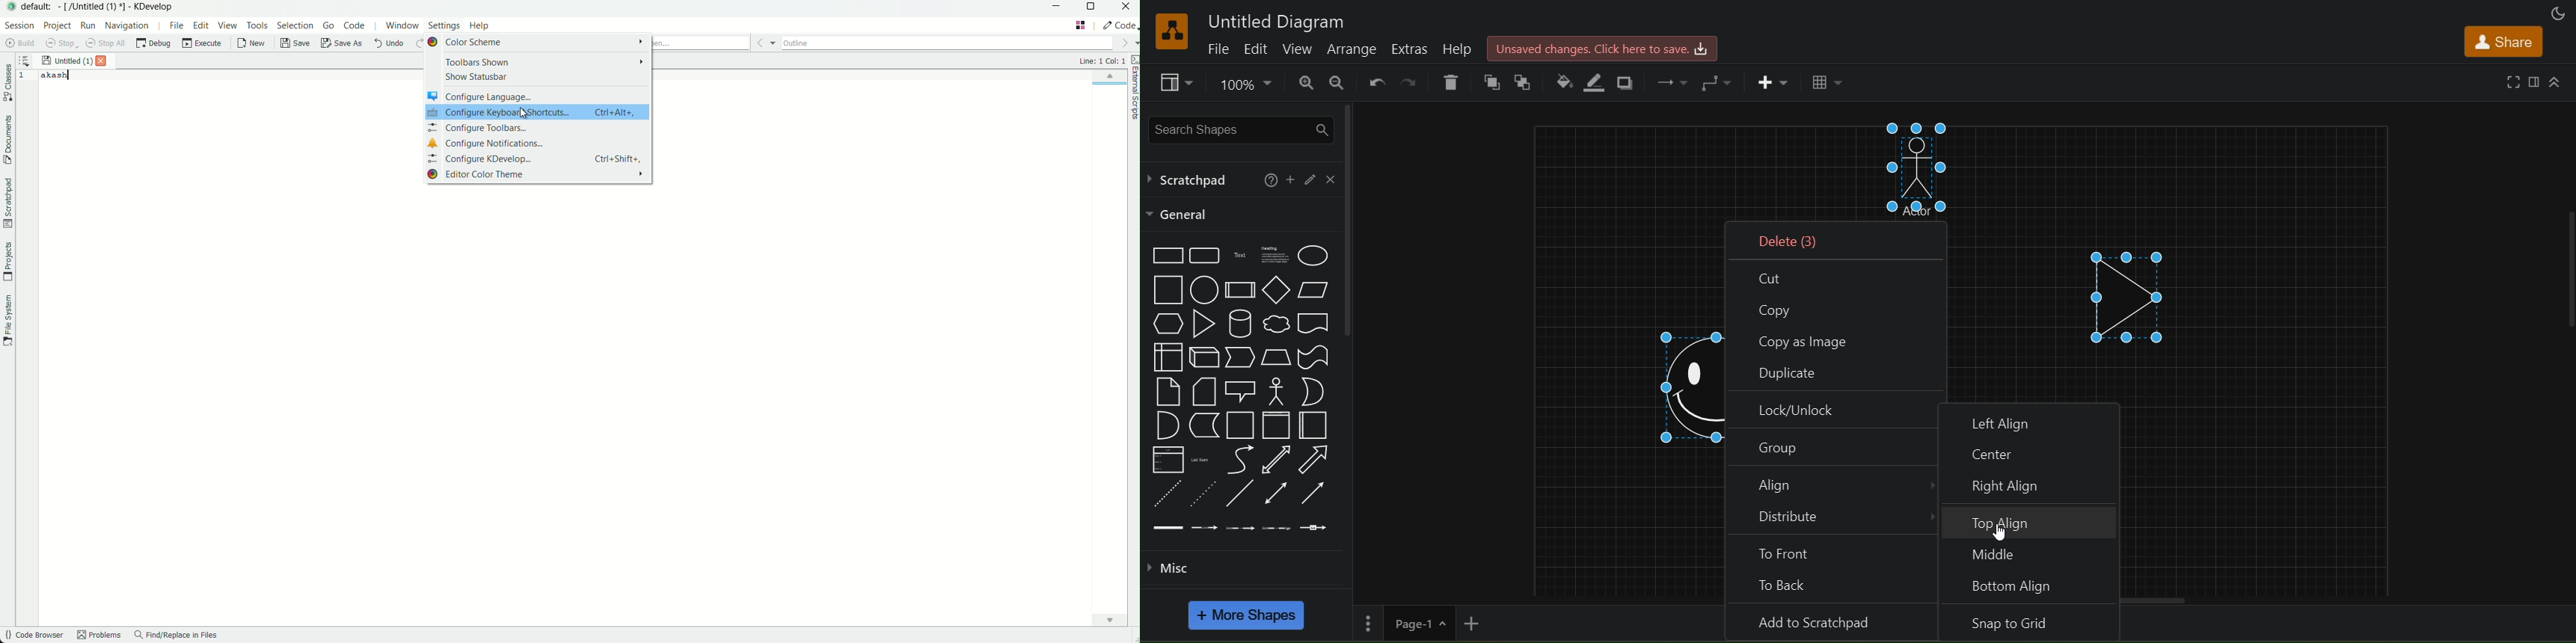 The width and height of the screenshot is (2576, 644). I want to click on middle, so click(2034, 553).